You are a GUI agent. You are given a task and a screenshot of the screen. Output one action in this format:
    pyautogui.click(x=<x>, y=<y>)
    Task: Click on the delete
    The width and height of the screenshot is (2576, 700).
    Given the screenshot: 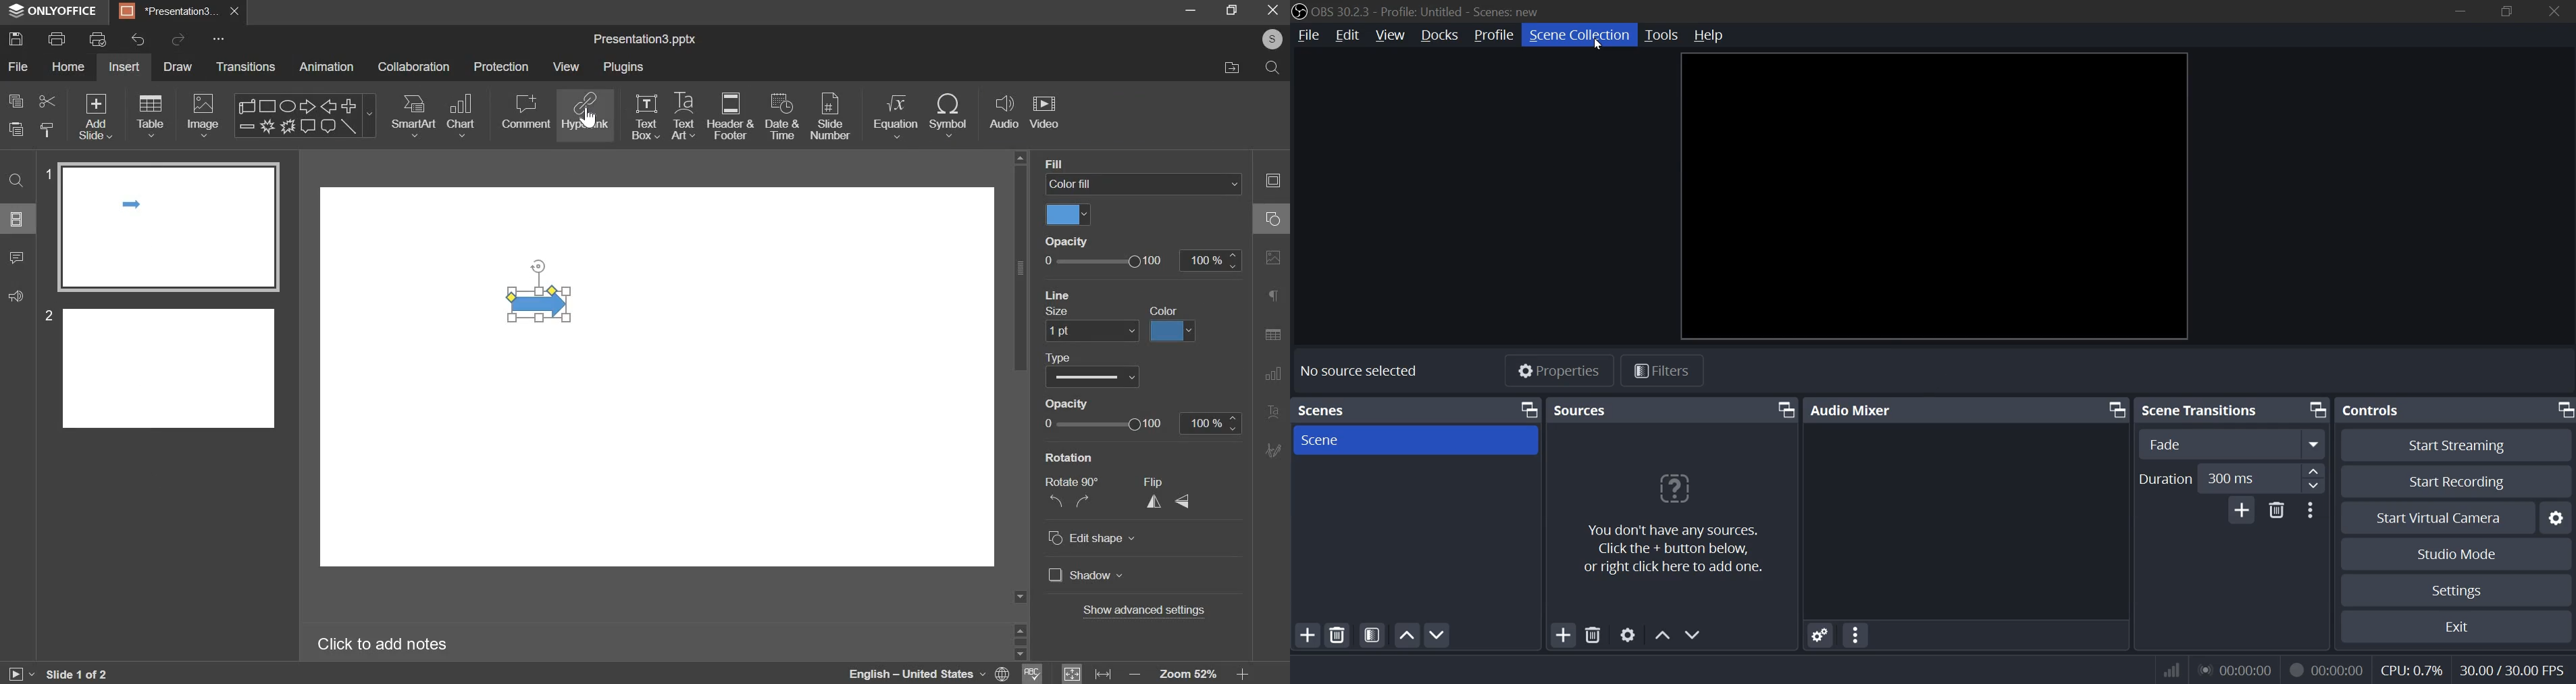 What is the action you would take?
    pyautogui.click(x=1592, y=636)
    